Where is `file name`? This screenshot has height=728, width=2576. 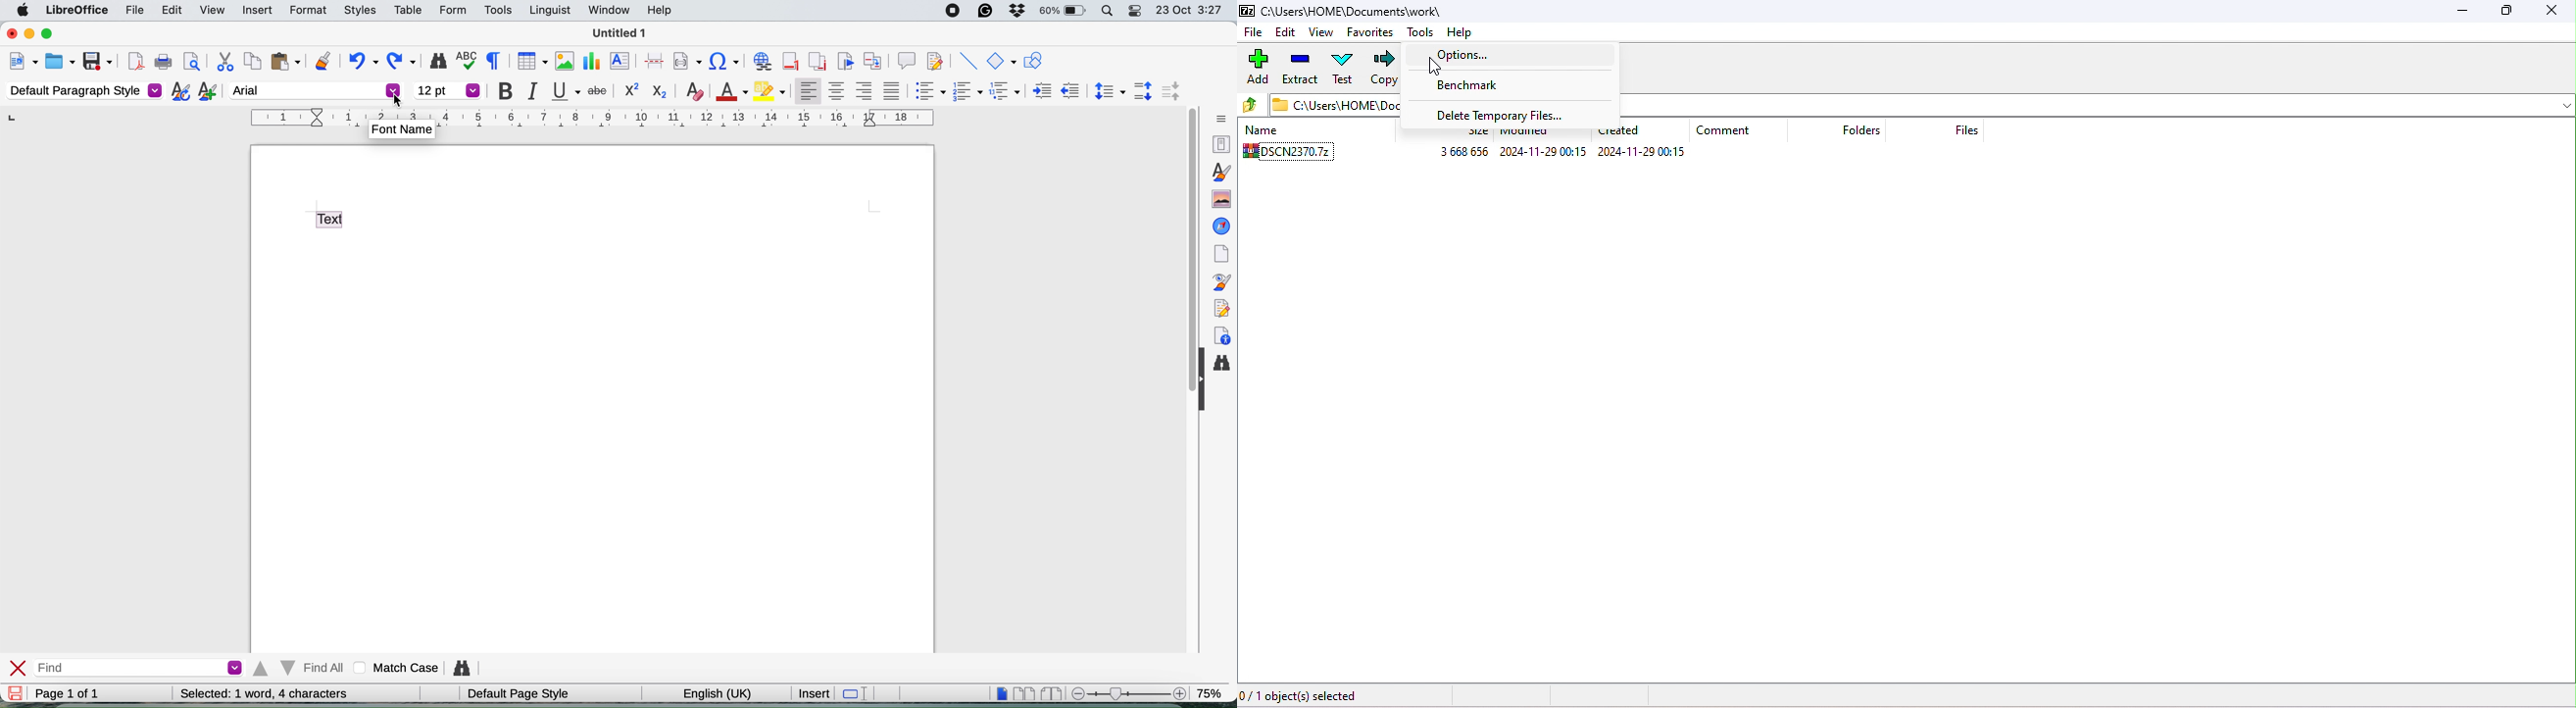 file name is located at coordinates (621, 33).